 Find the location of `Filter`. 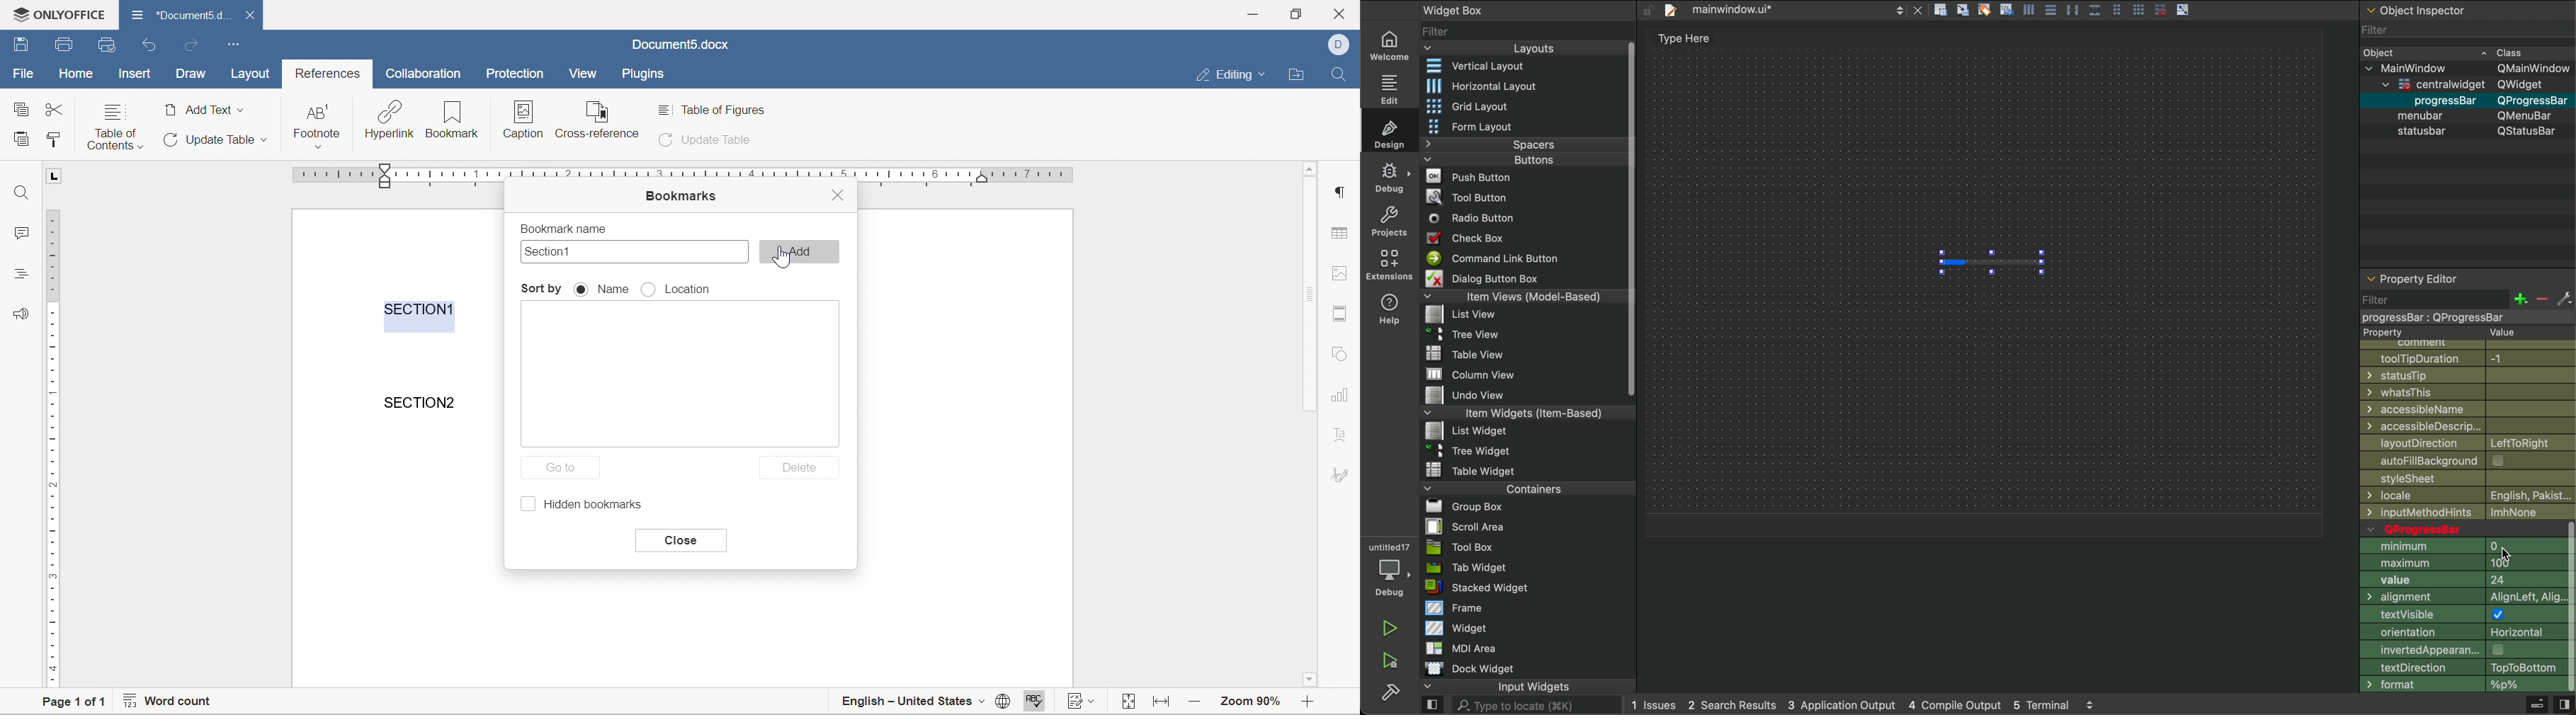

Filter is located at coordinates (2465, 29).